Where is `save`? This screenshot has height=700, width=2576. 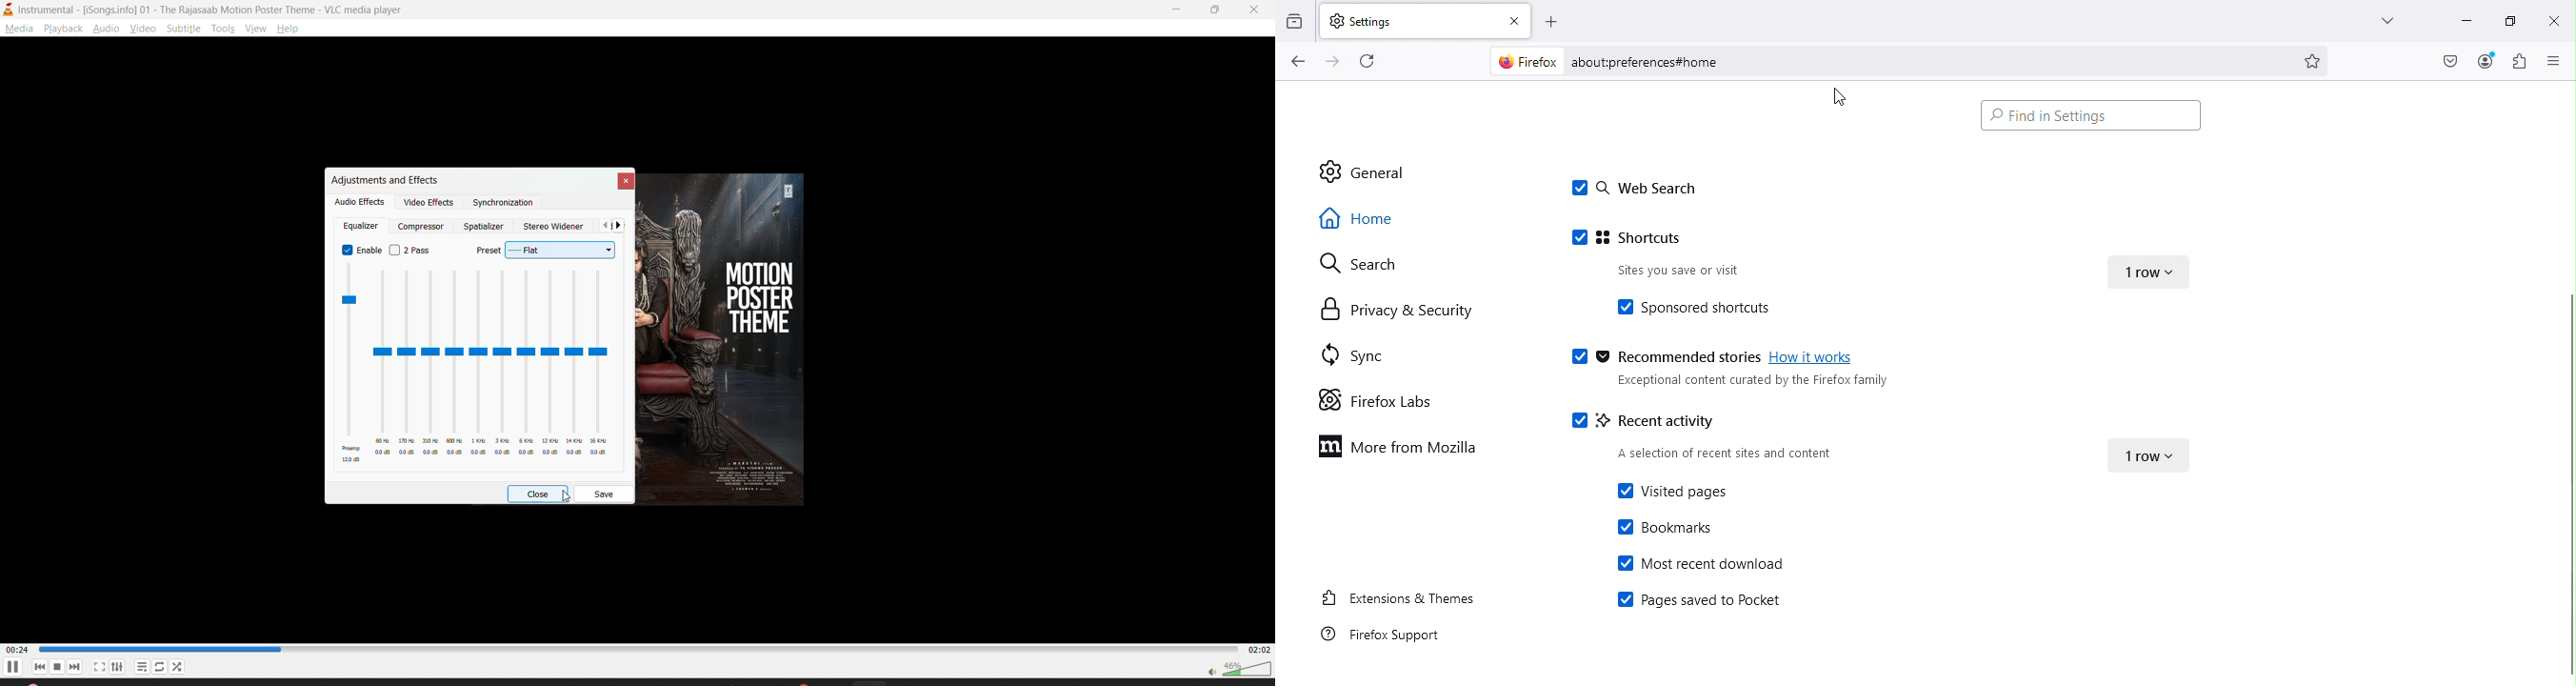
save is located at coordinates (606, 493).